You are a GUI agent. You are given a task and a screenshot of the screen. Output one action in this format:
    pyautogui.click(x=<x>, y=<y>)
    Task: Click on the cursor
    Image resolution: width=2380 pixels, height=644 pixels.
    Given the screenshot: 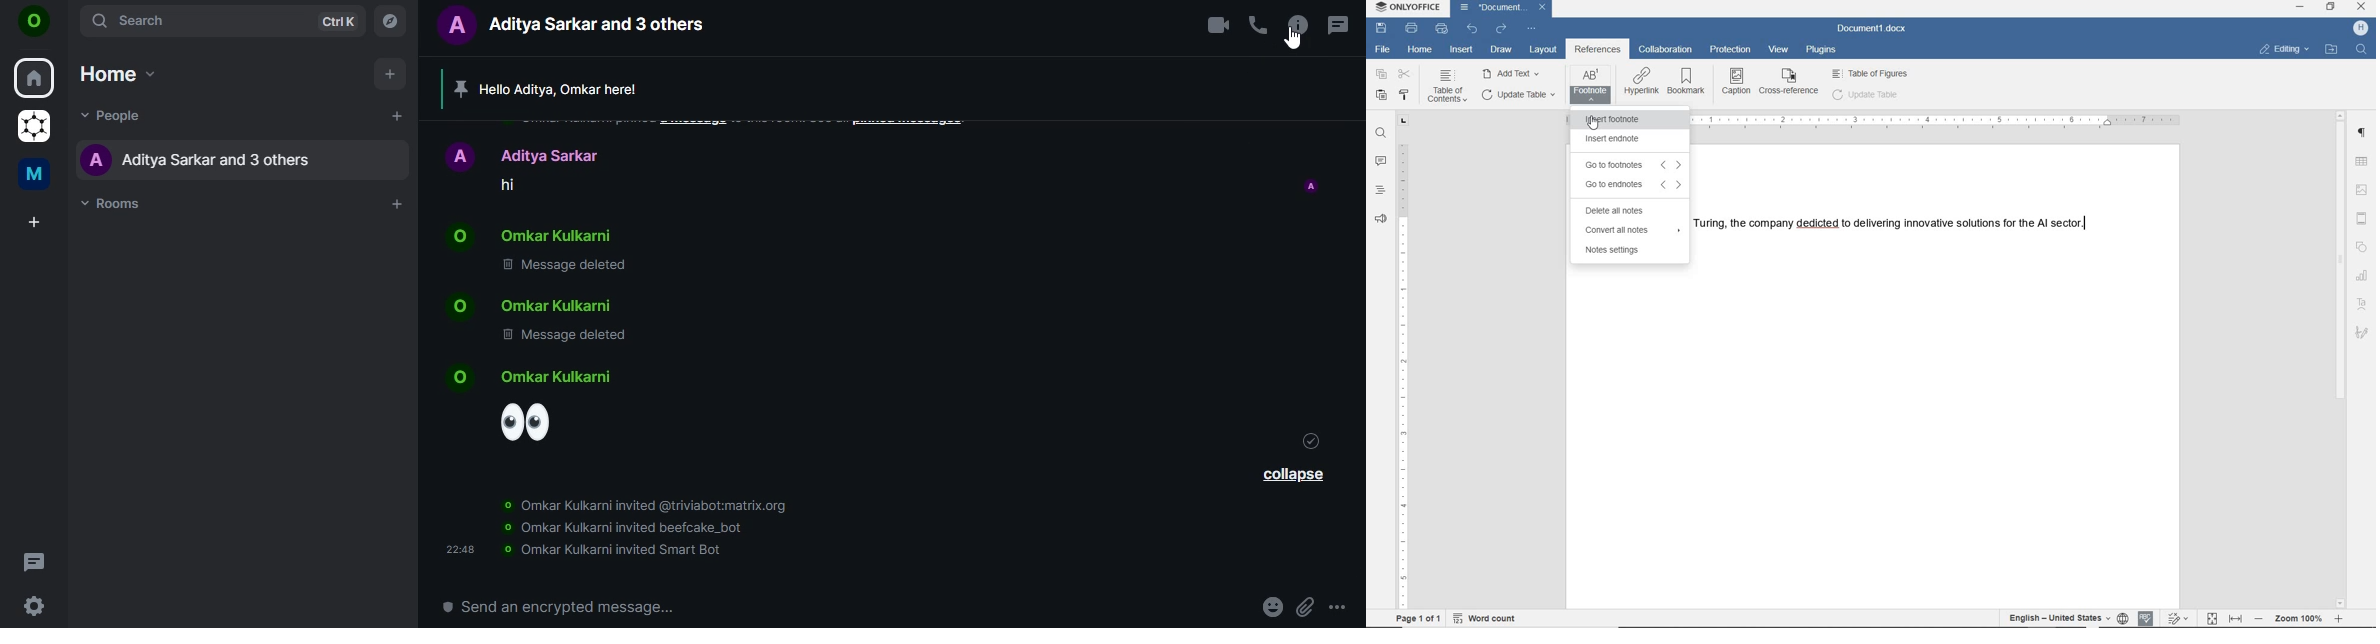 What is the action you would take?
    pyautogui.click(x=1292, y=39)
    